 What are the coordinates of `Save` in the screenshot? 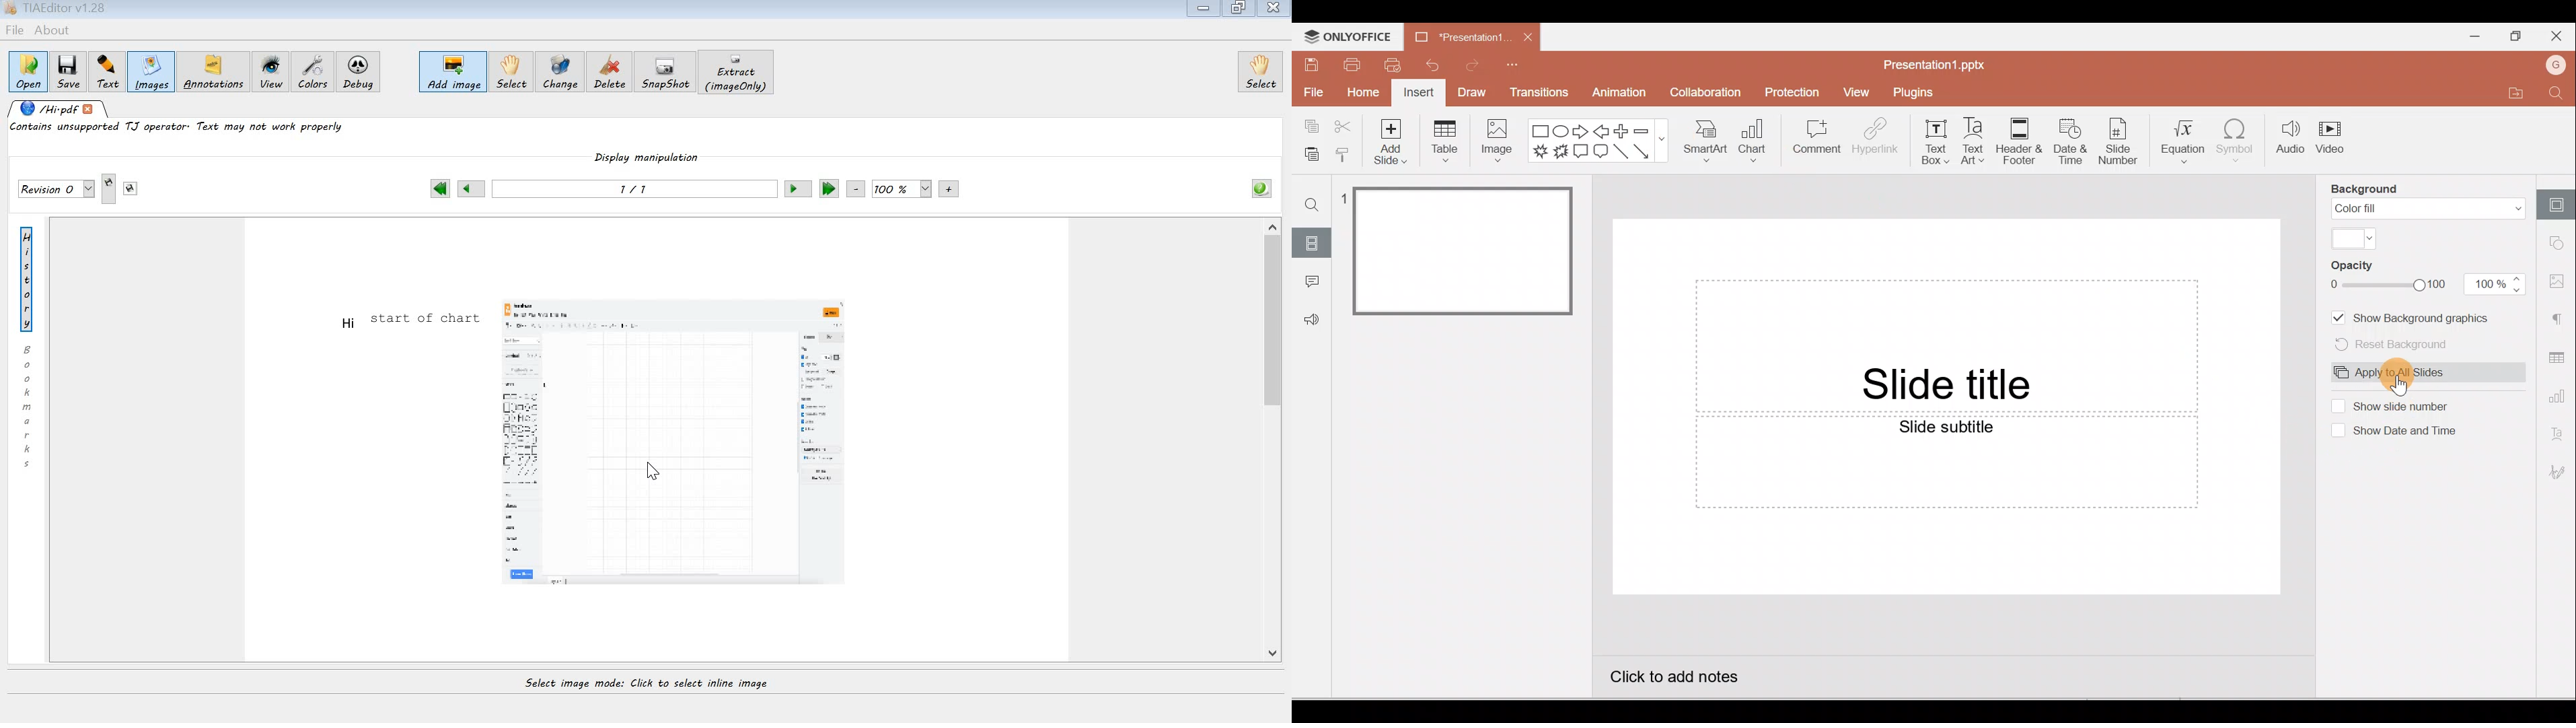 It's located at (1308, 64).